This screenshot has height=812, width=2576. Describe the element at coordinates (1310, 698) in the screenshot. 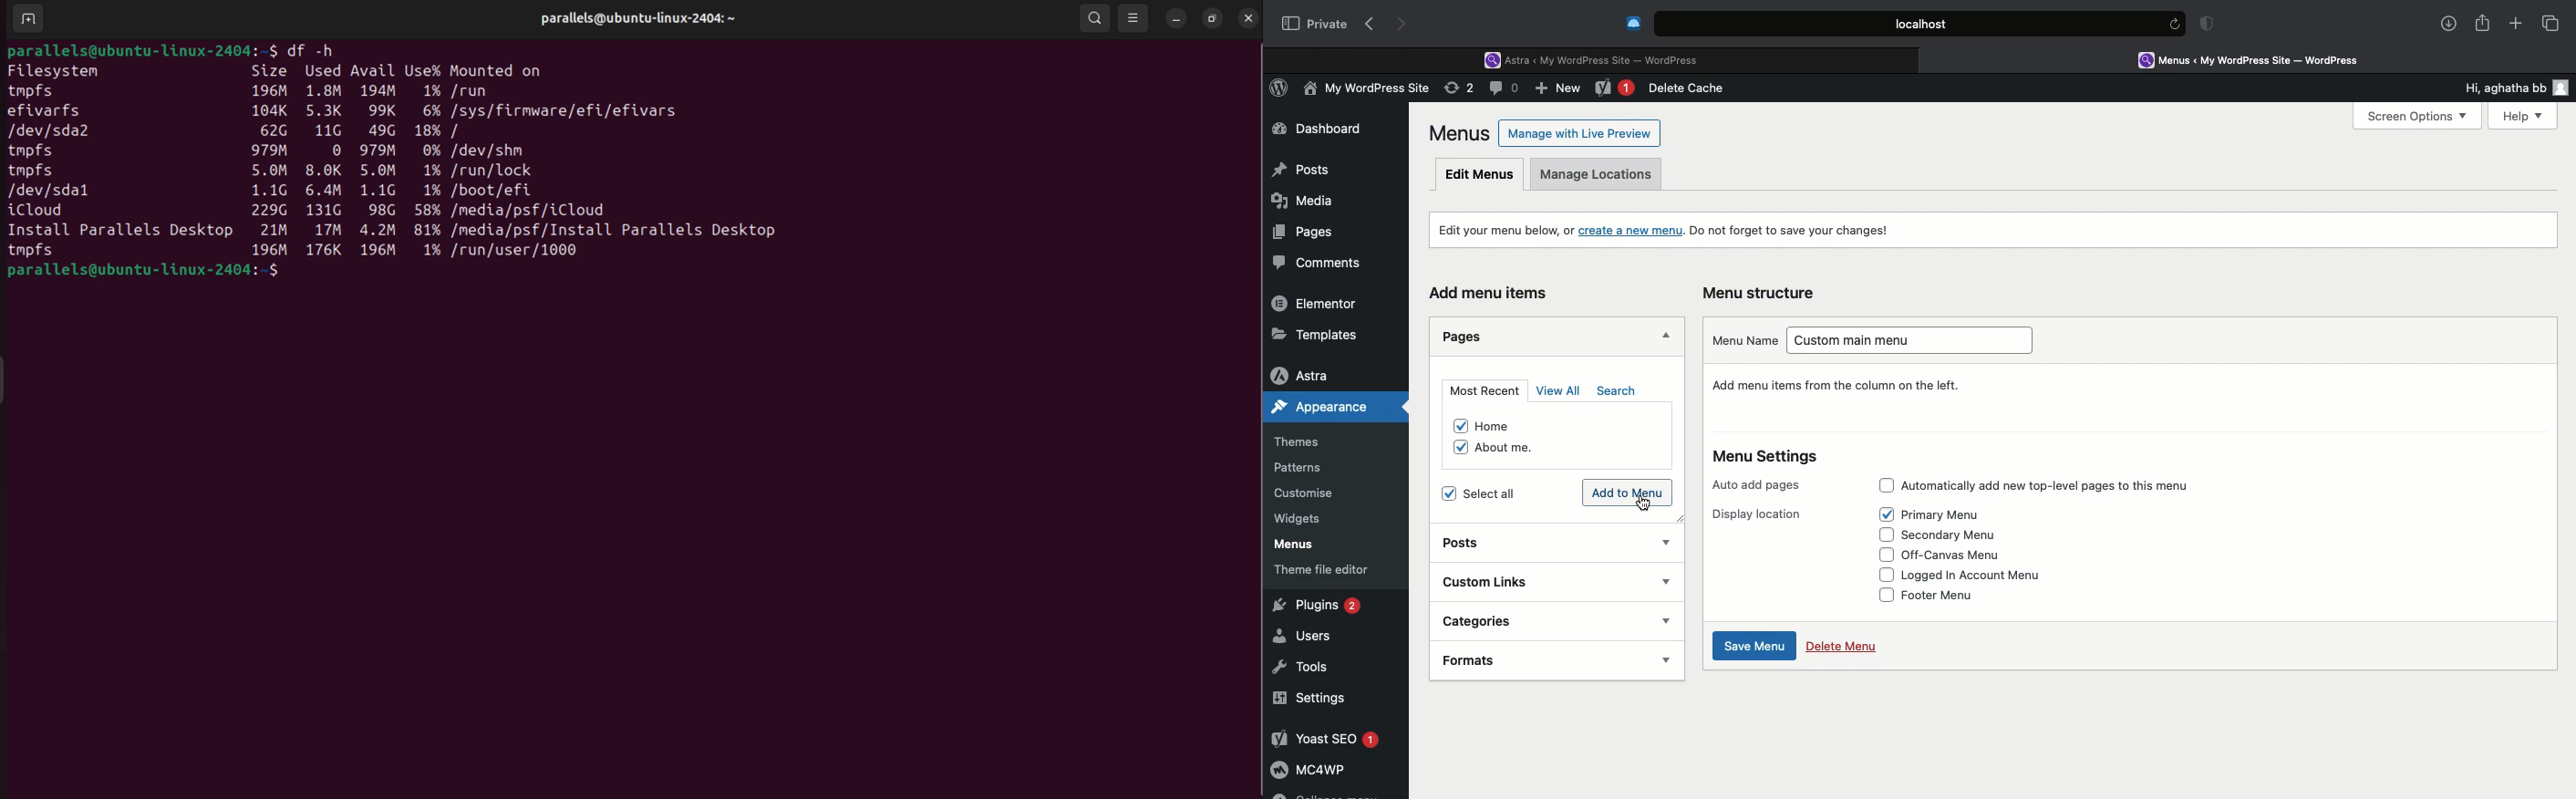

I see `Settings` at that location.